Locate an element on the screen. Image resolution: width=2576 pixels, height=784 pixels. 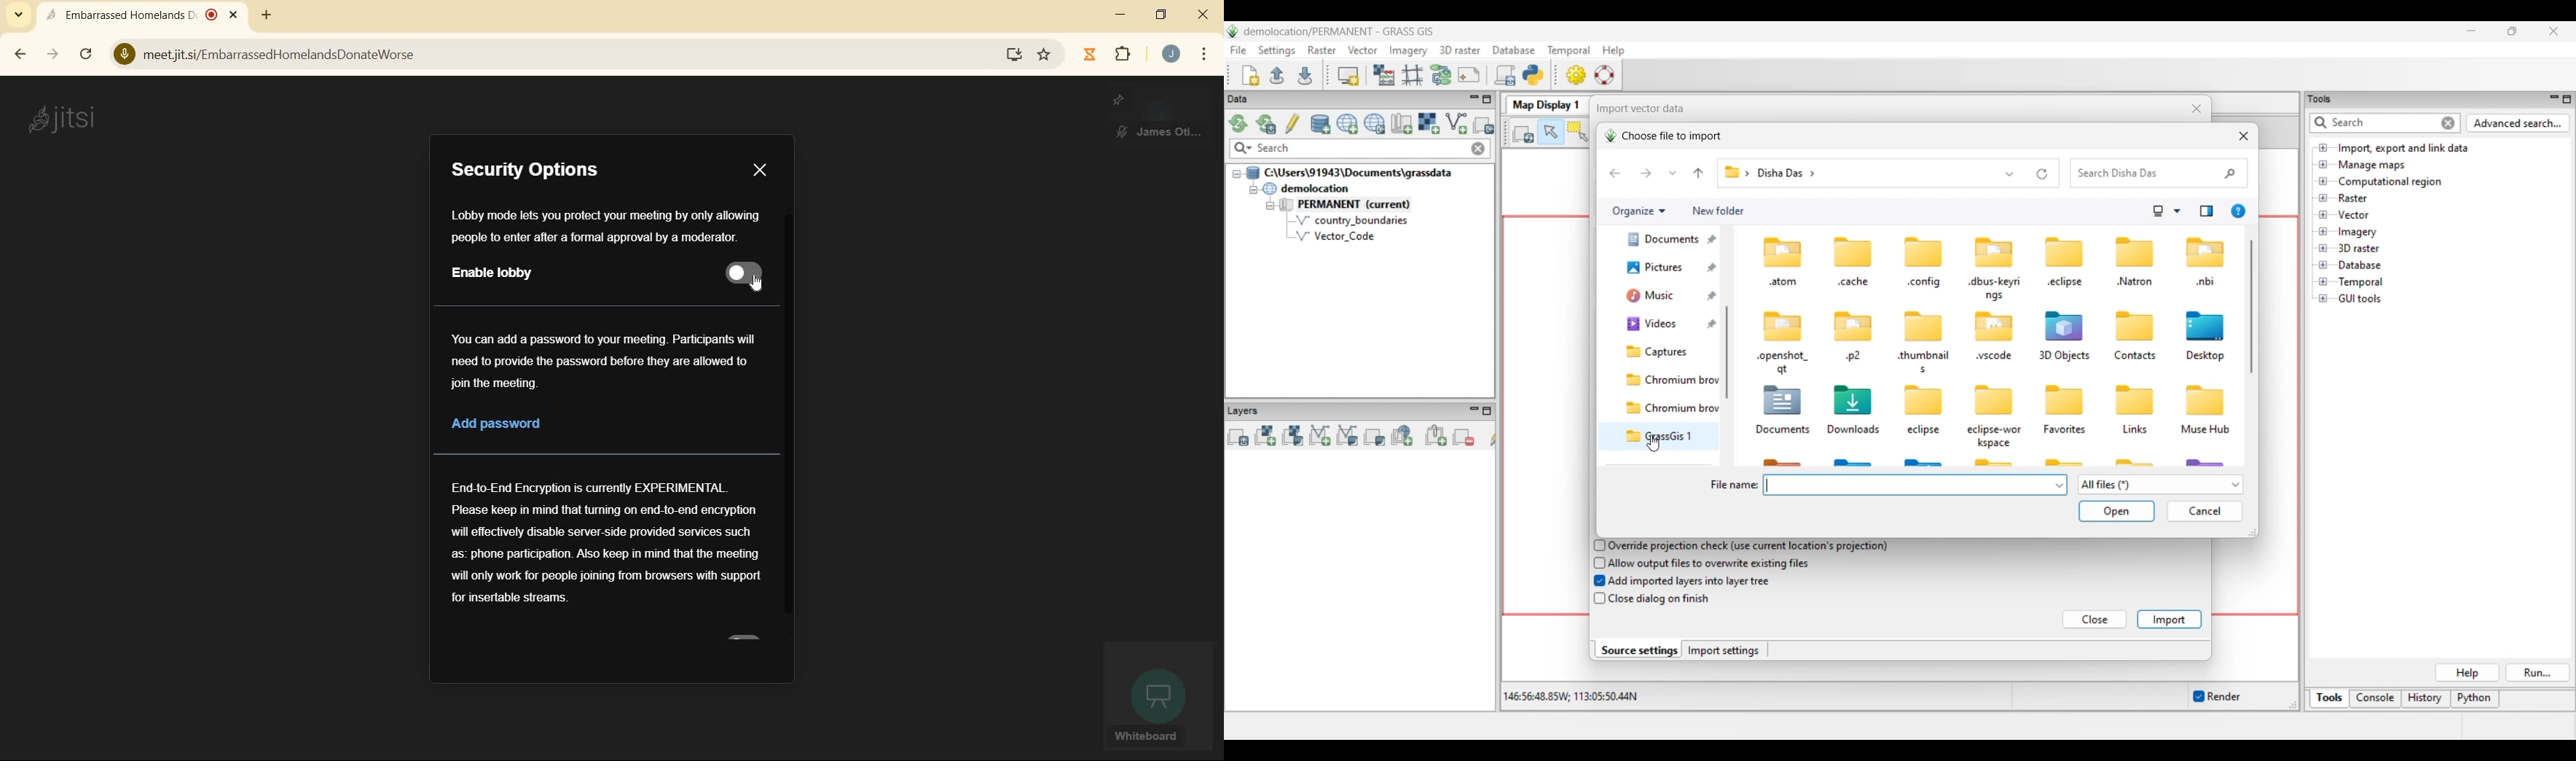
scrollbar is located at coordinates (789, 418).